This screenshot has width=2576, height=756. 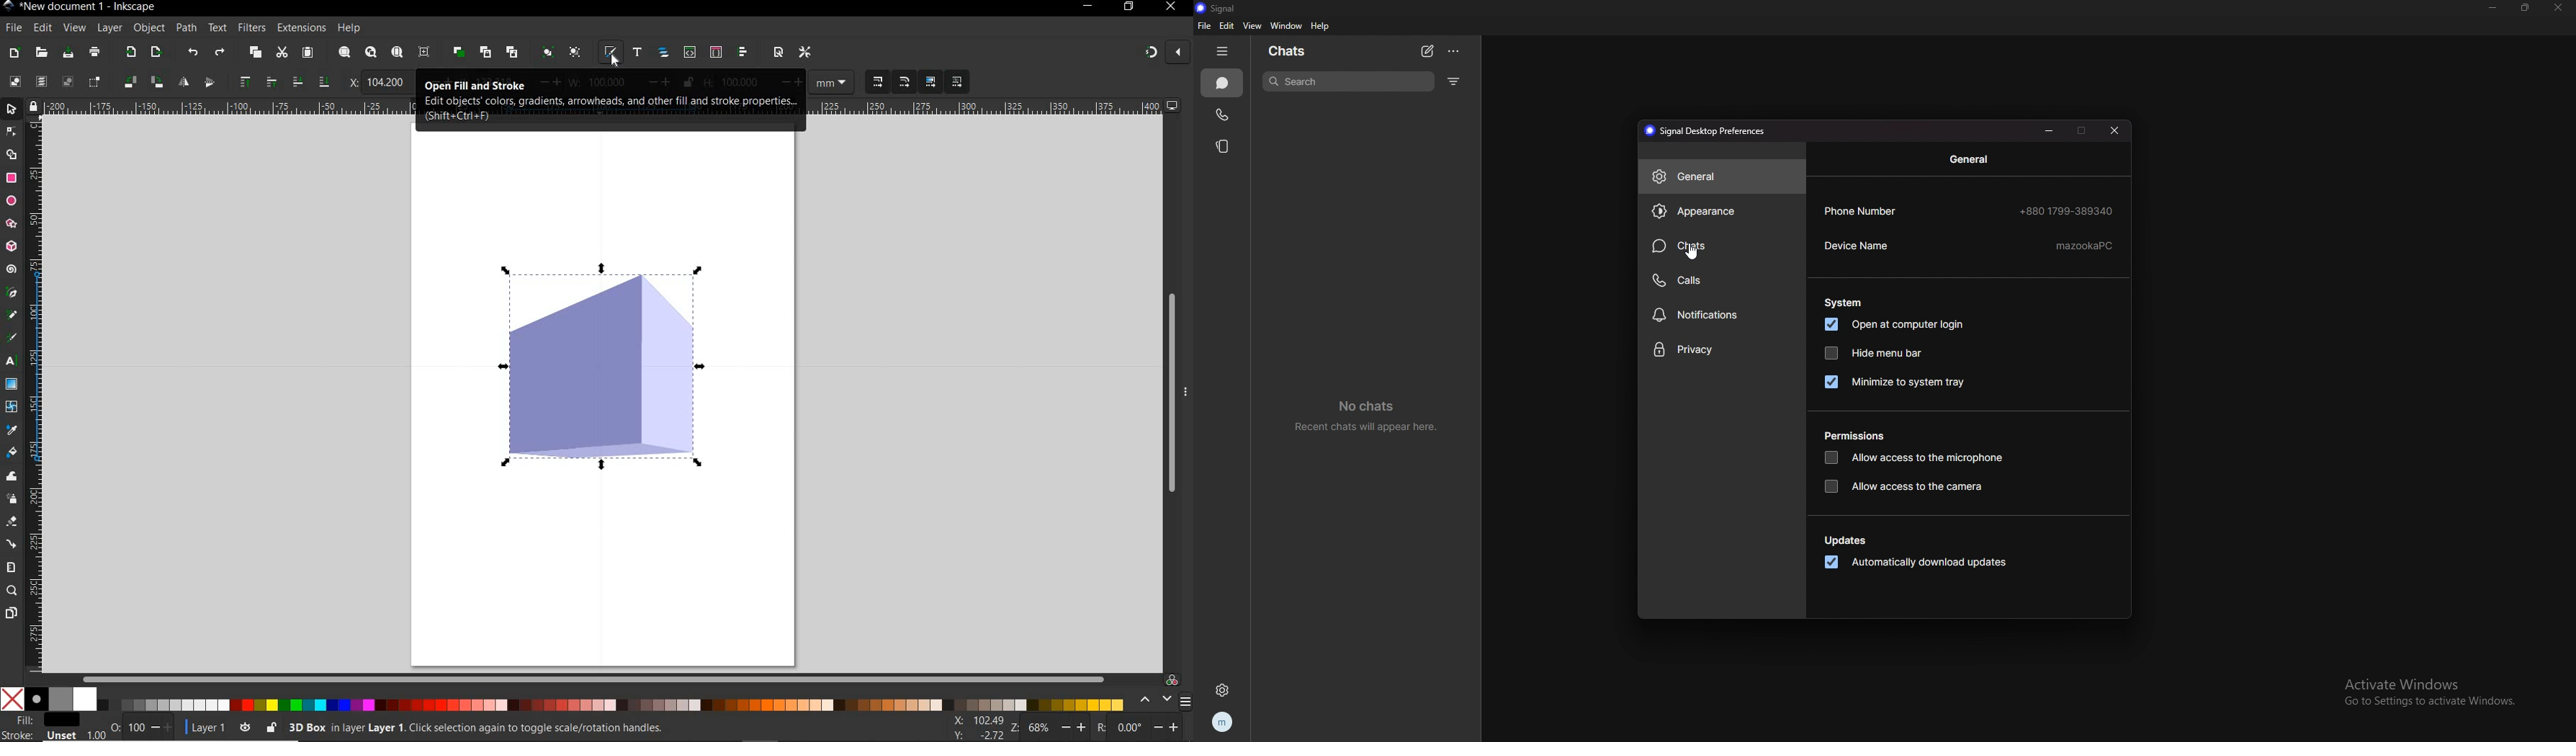 What do you see at coordinates (1169, 727) in the screenshot?
I see `increase/decrease` at bounding box center [1169, 727].